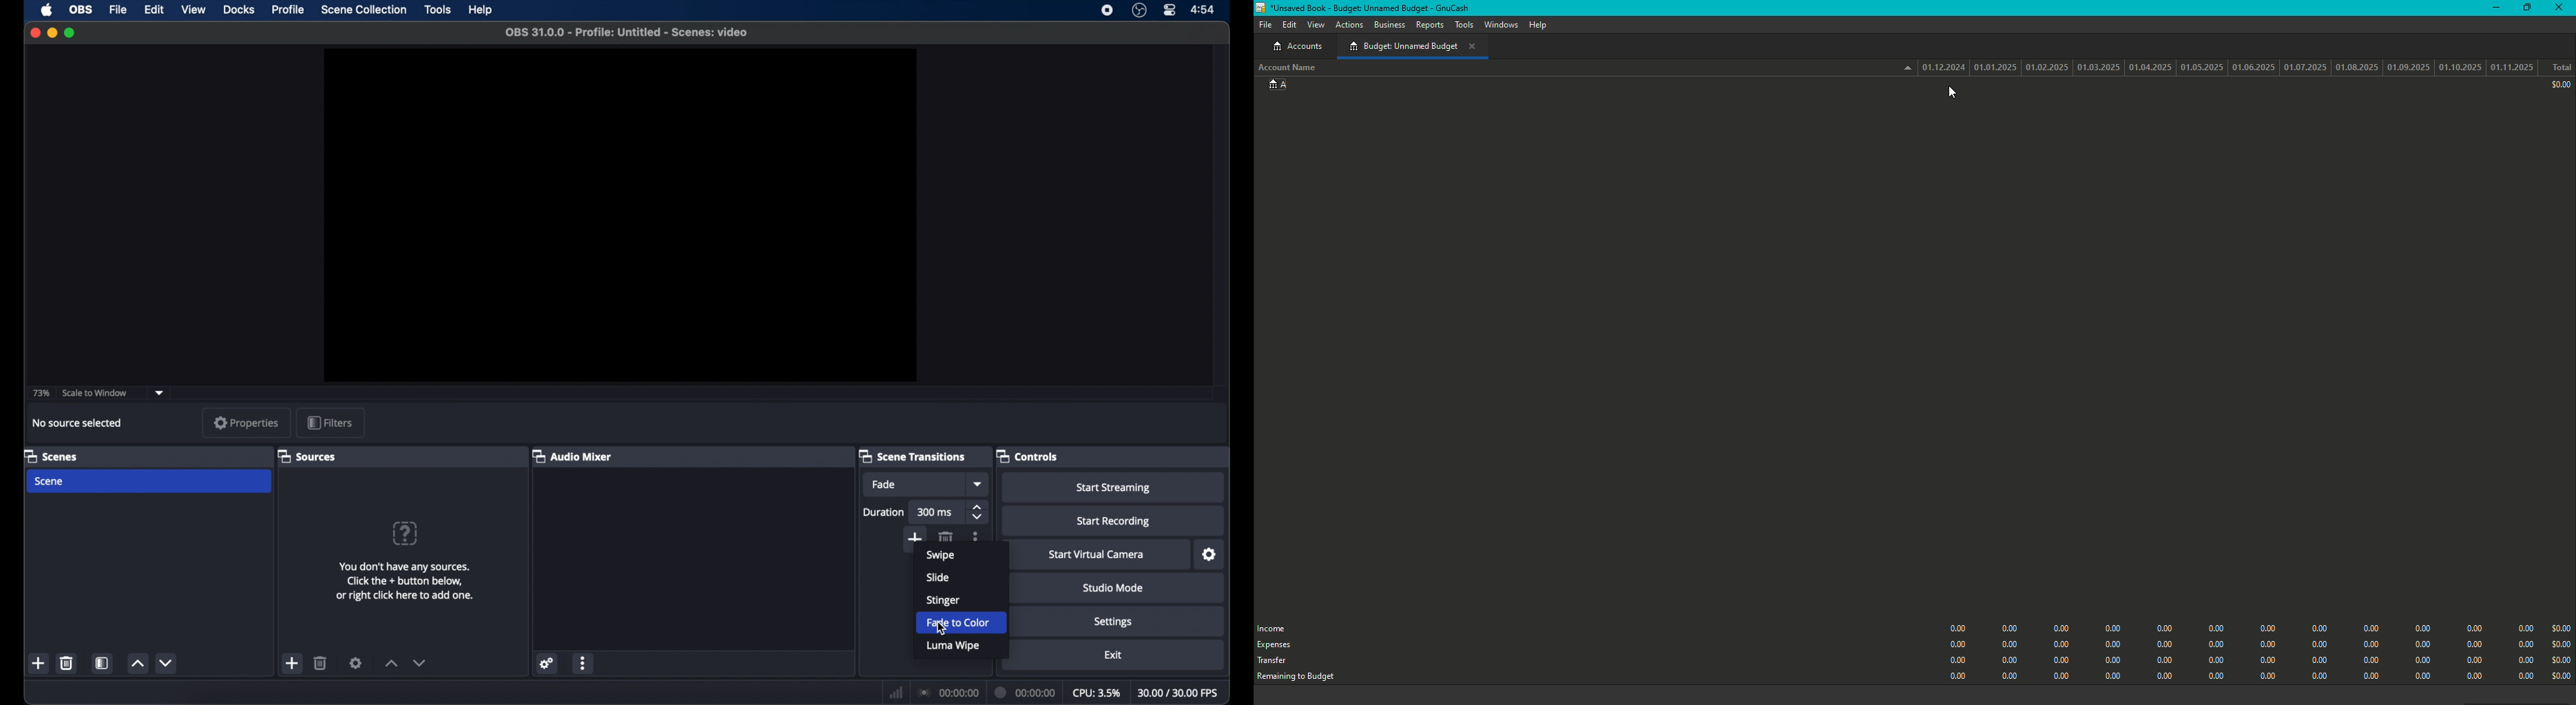  I want to click on stinger, so click(943, 601).